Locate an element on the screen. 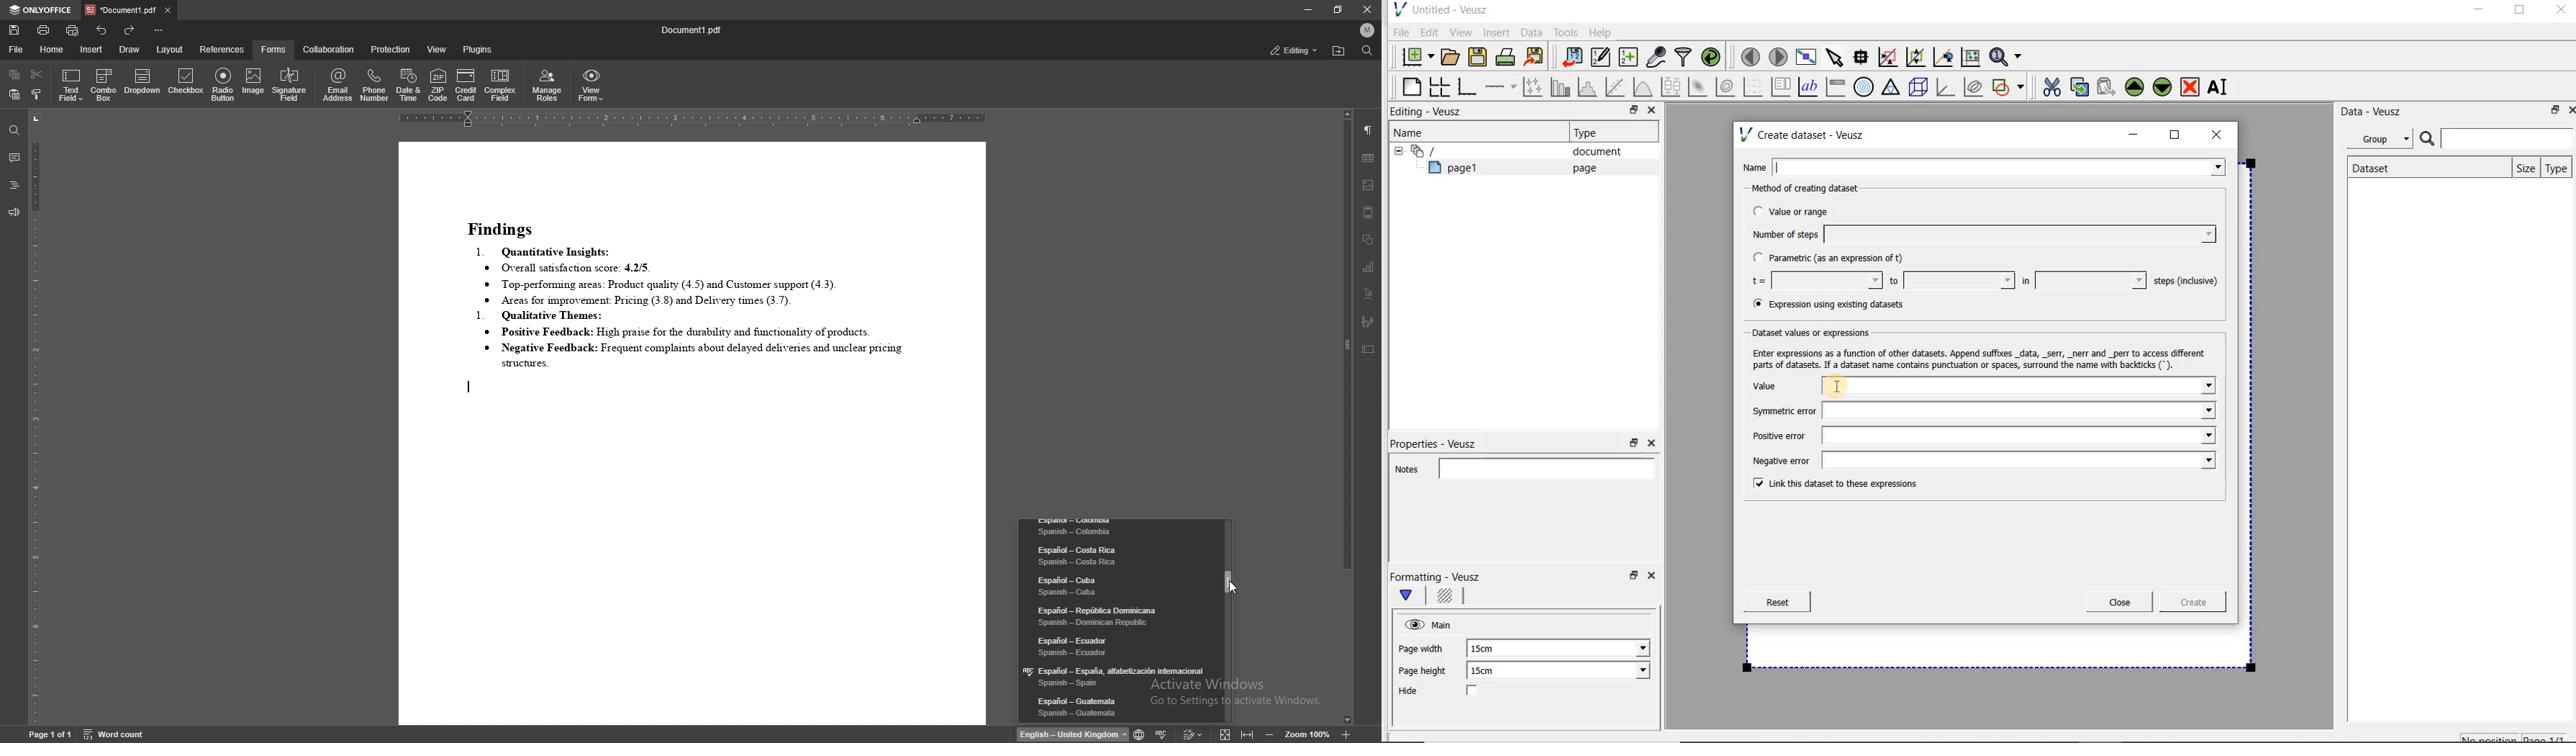 The width and height of the screenshot is (2576, 756). email address is located at coordinates (338, 85).